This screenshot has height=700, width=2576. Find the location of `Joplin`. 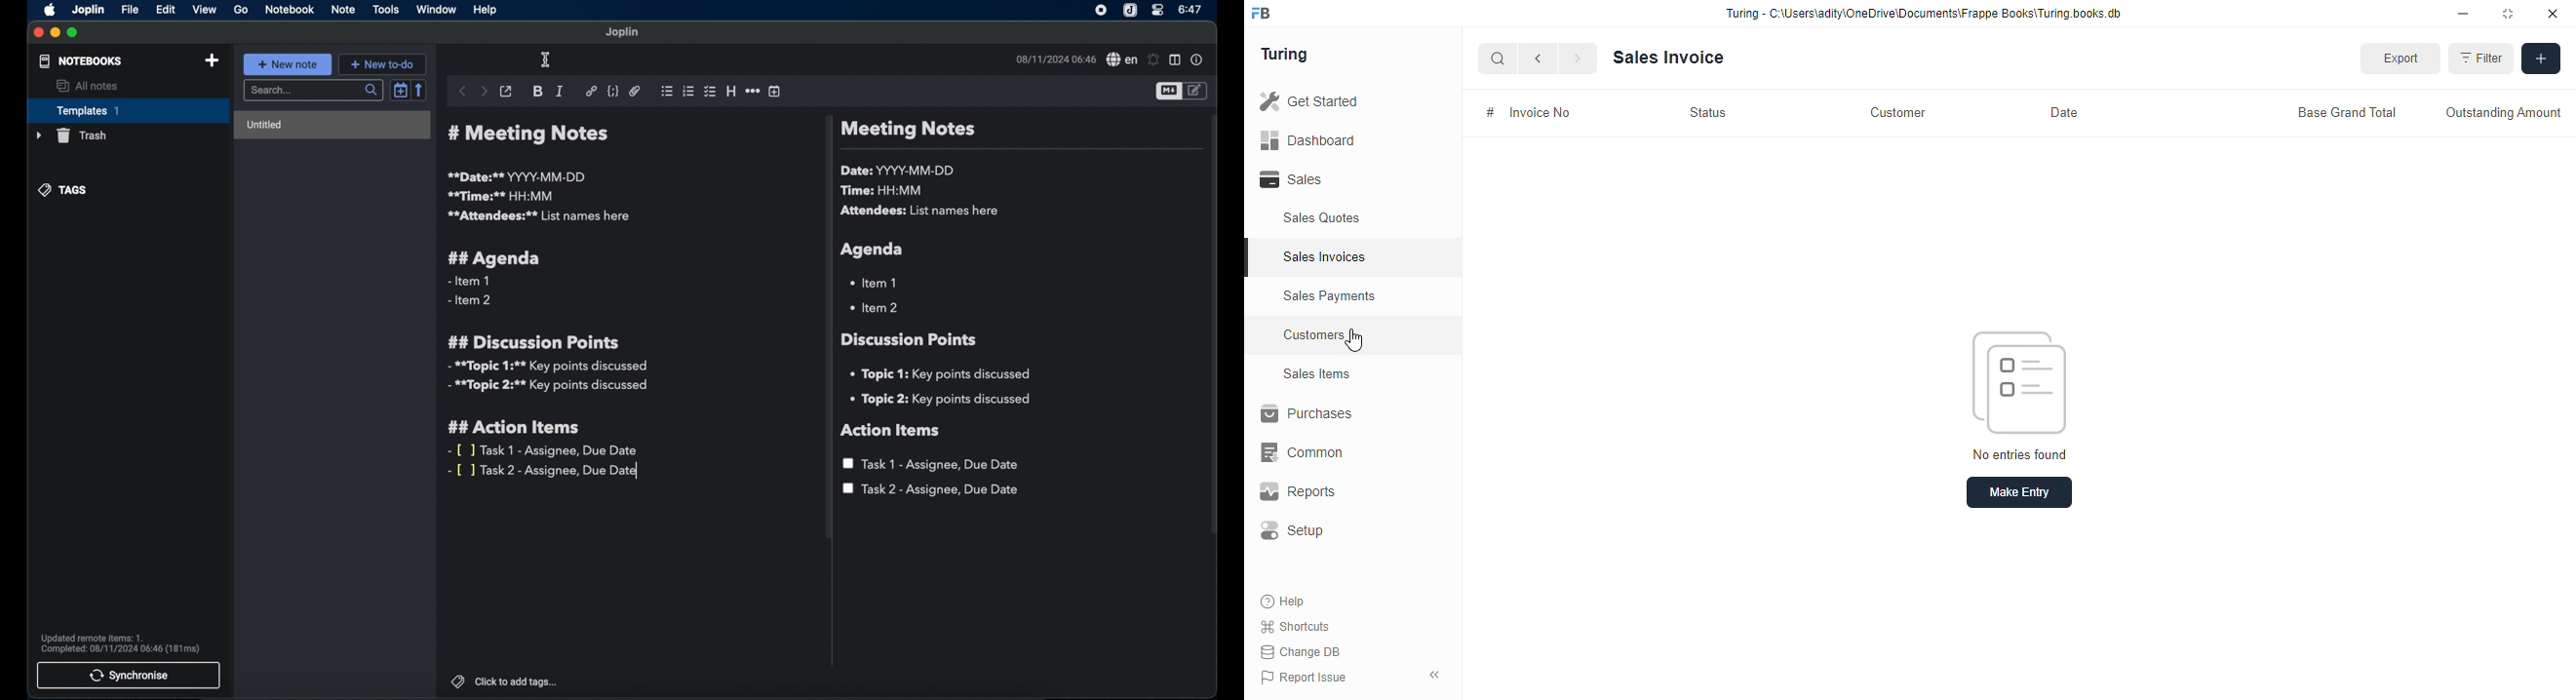

Joplin is located at coordinates (1130, 10).